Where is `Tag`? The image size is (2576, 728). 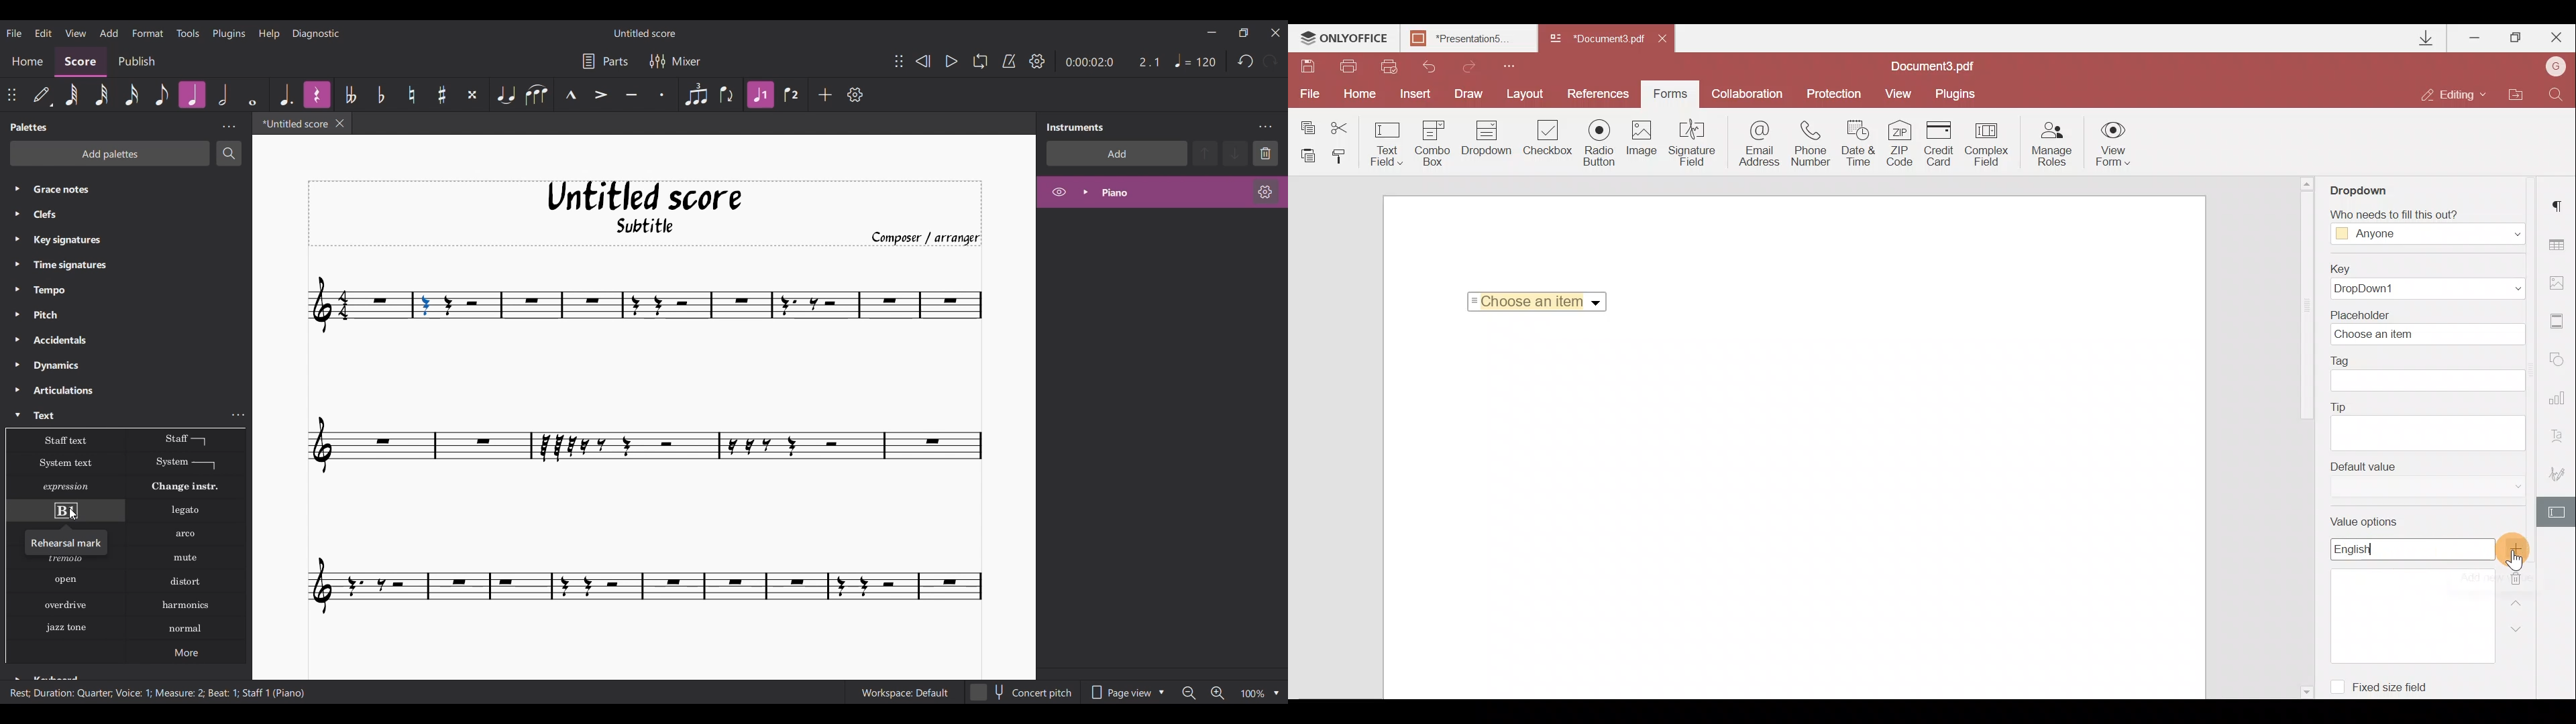 Tag is located at coordinates (2428, 373).